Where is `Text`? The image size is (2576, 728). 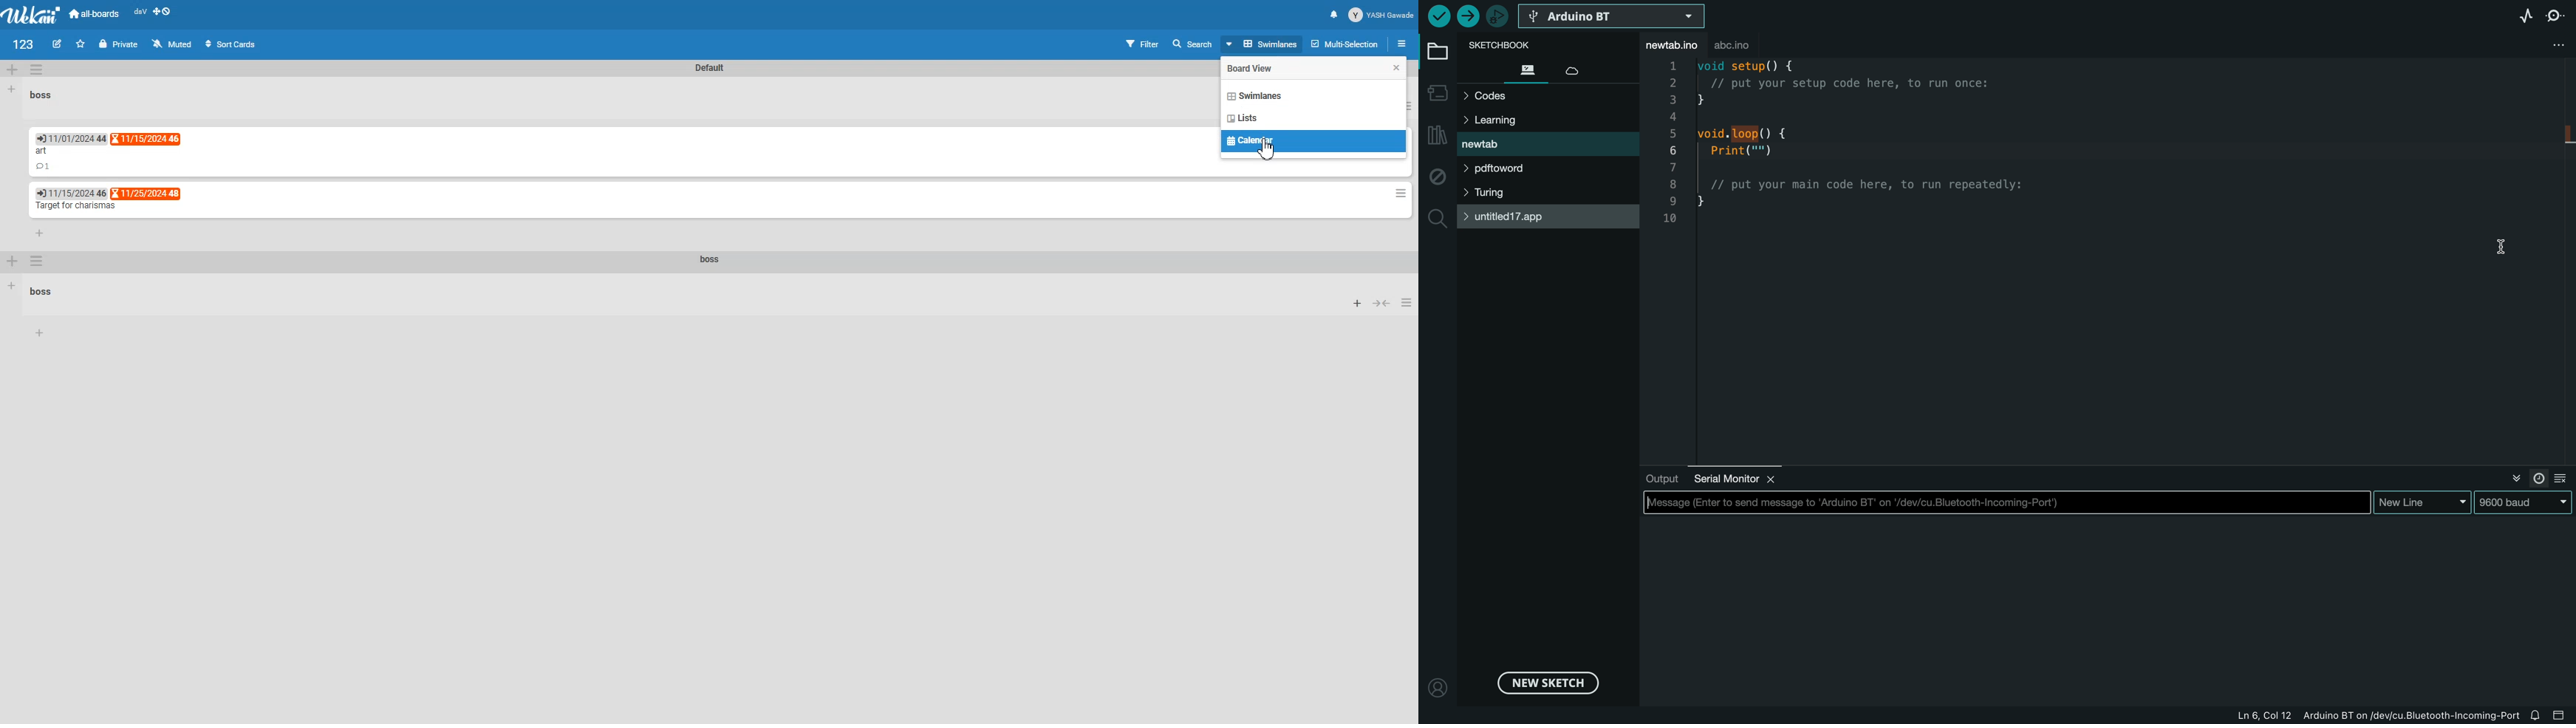 Text is located at coordinates (711, 261).